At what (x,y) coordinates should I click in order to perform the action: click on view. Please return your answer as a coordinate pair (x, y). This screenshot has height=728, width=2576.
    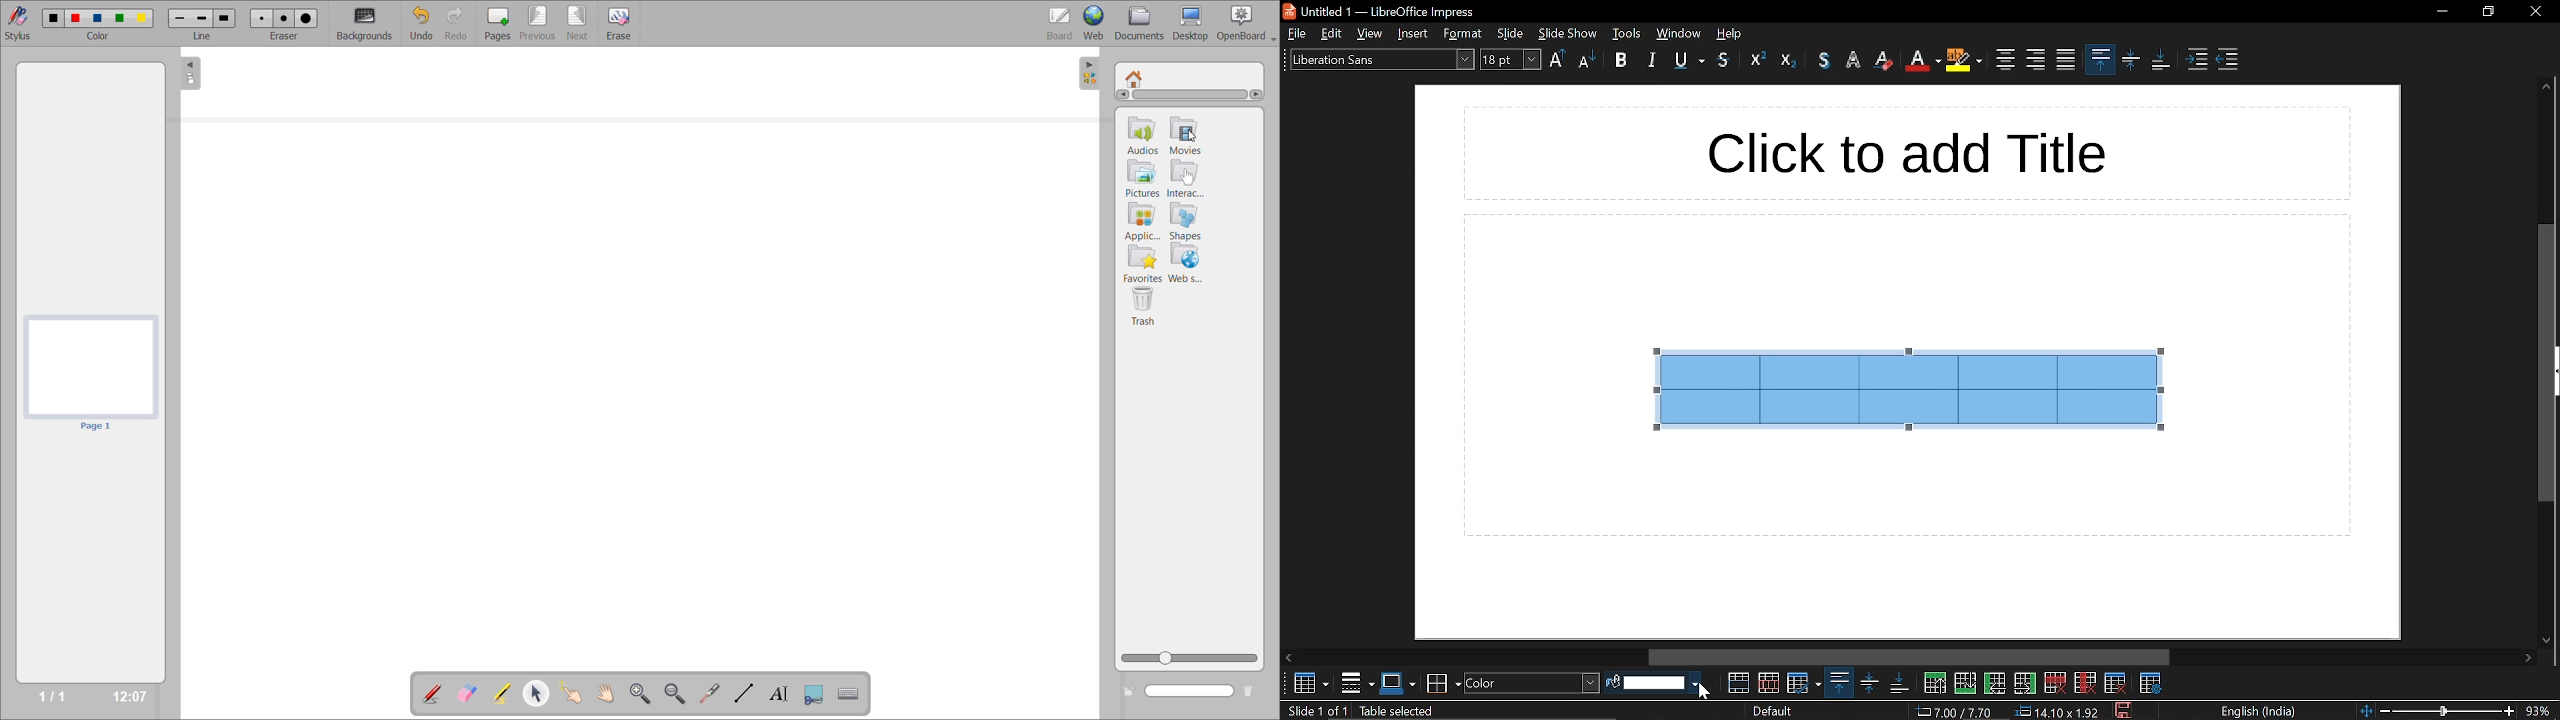
    Looking at the image, I should click on (1371, 33).